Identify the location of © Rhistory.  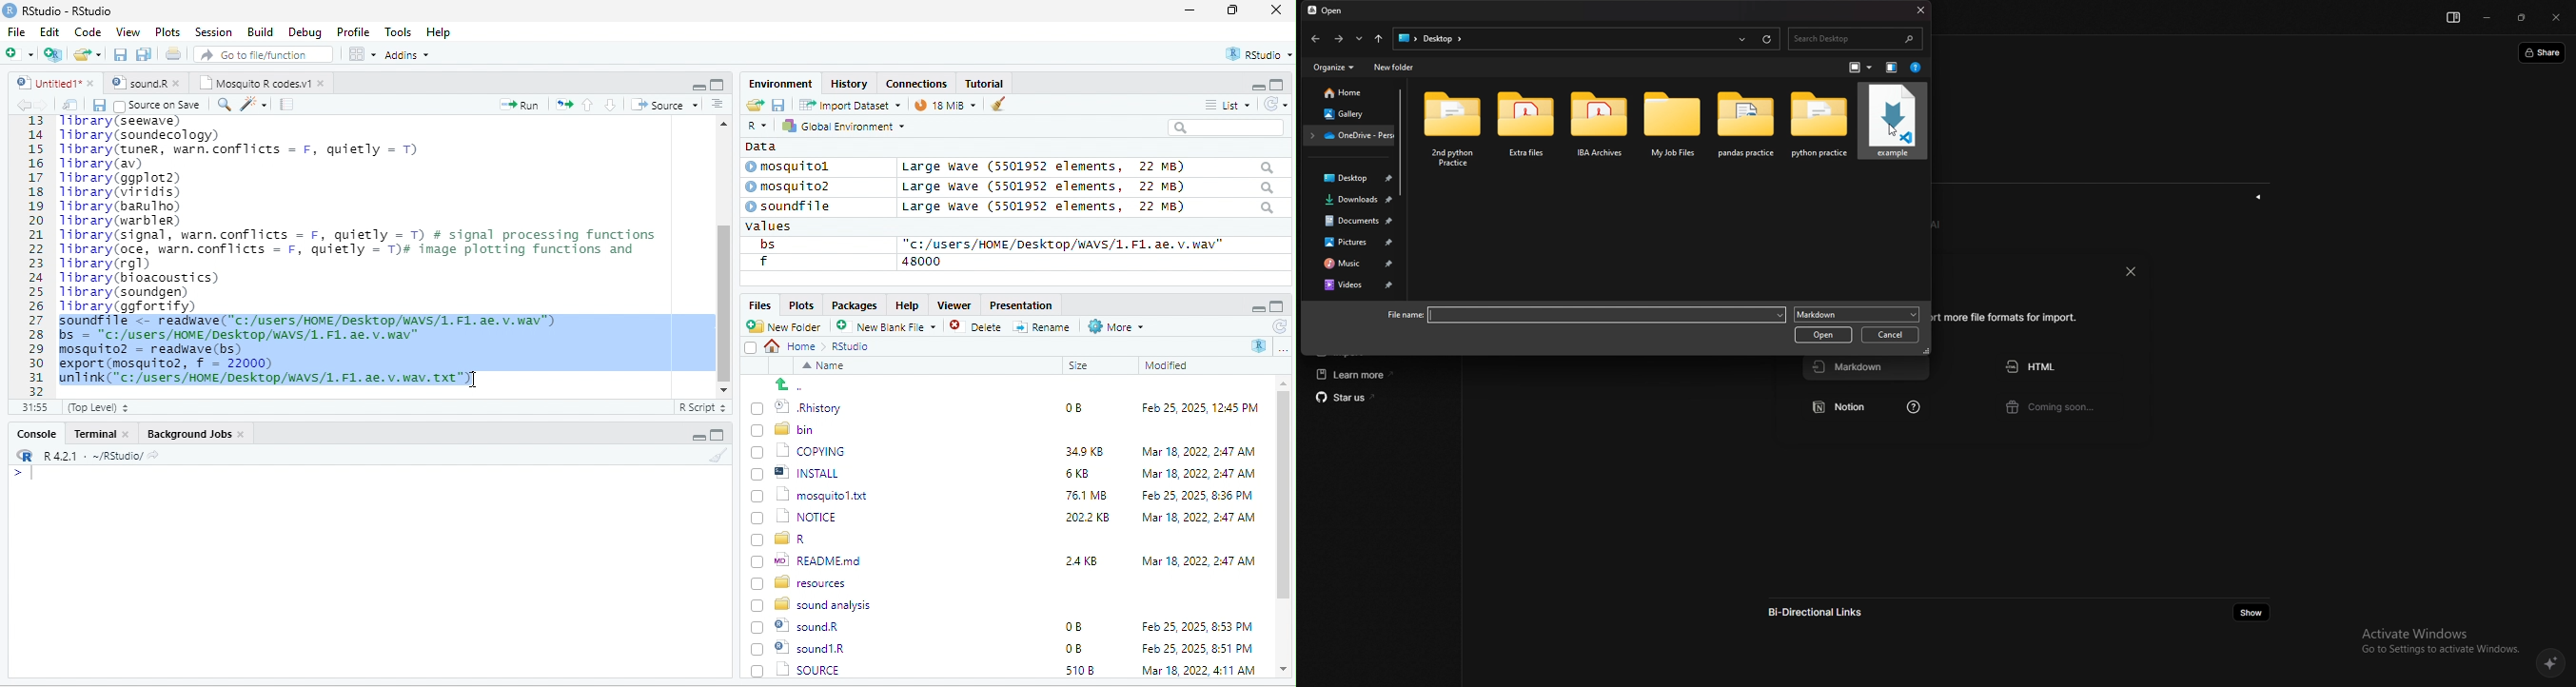
(797, 405).